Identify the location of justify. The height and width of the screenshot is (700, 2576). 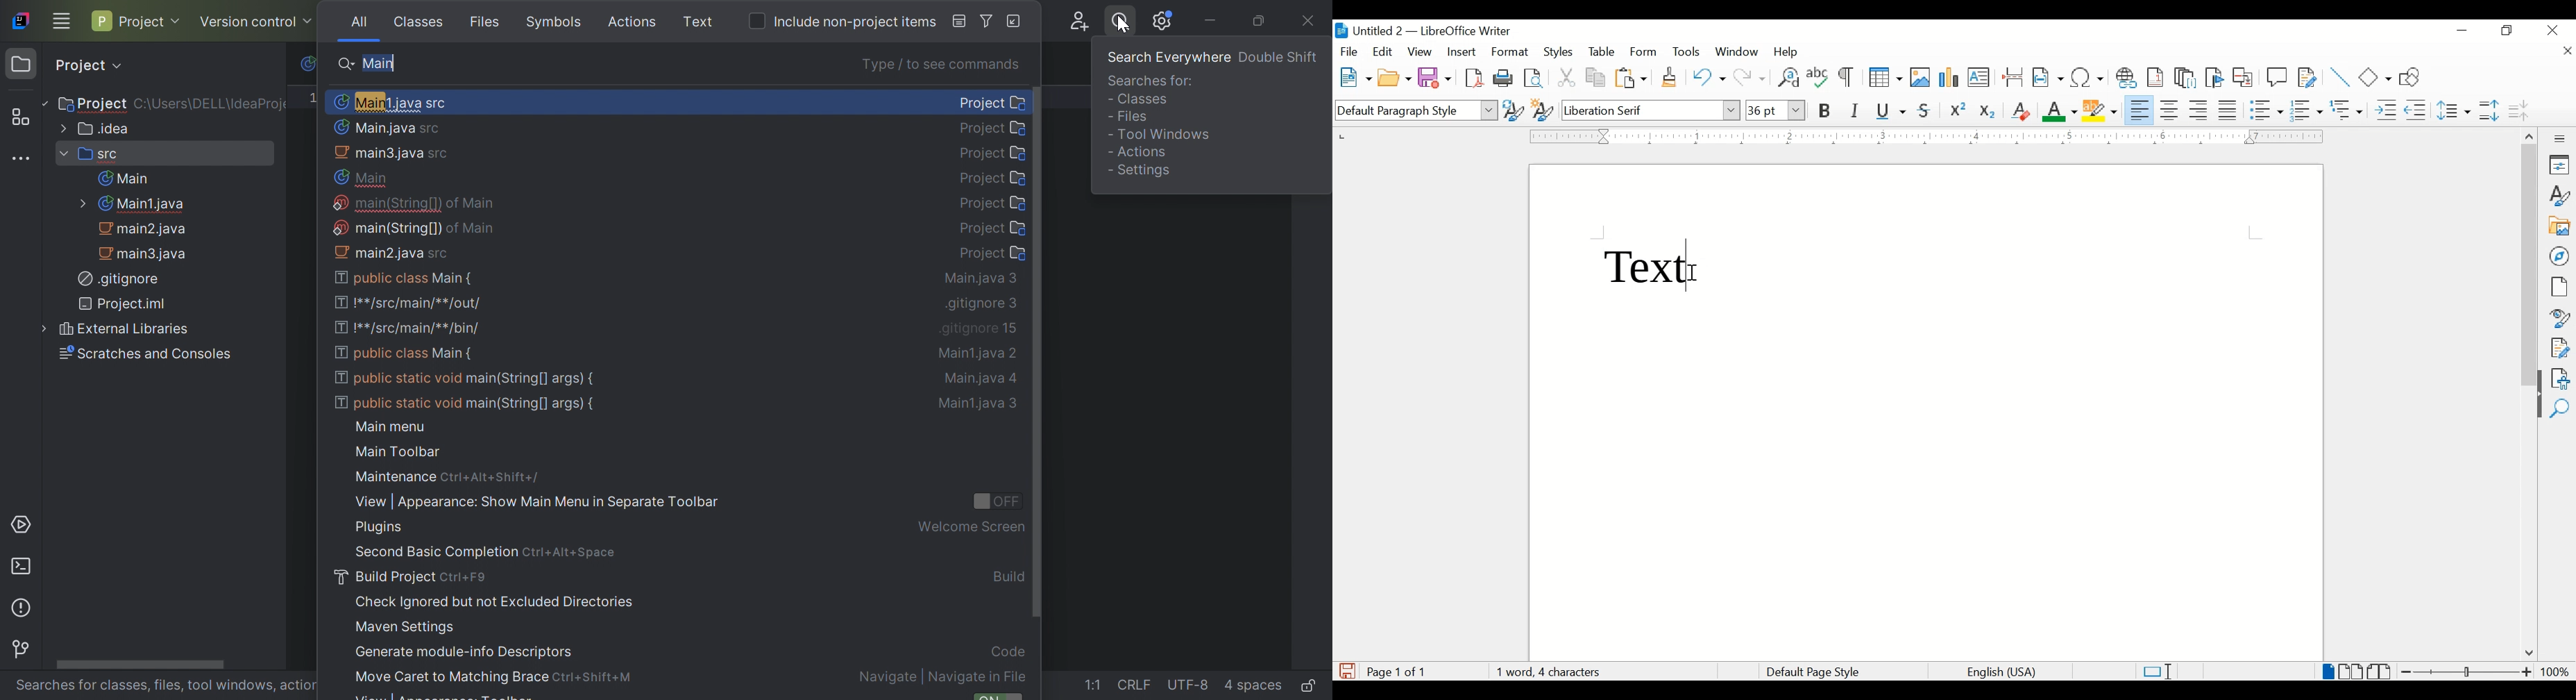
(2228, 110).